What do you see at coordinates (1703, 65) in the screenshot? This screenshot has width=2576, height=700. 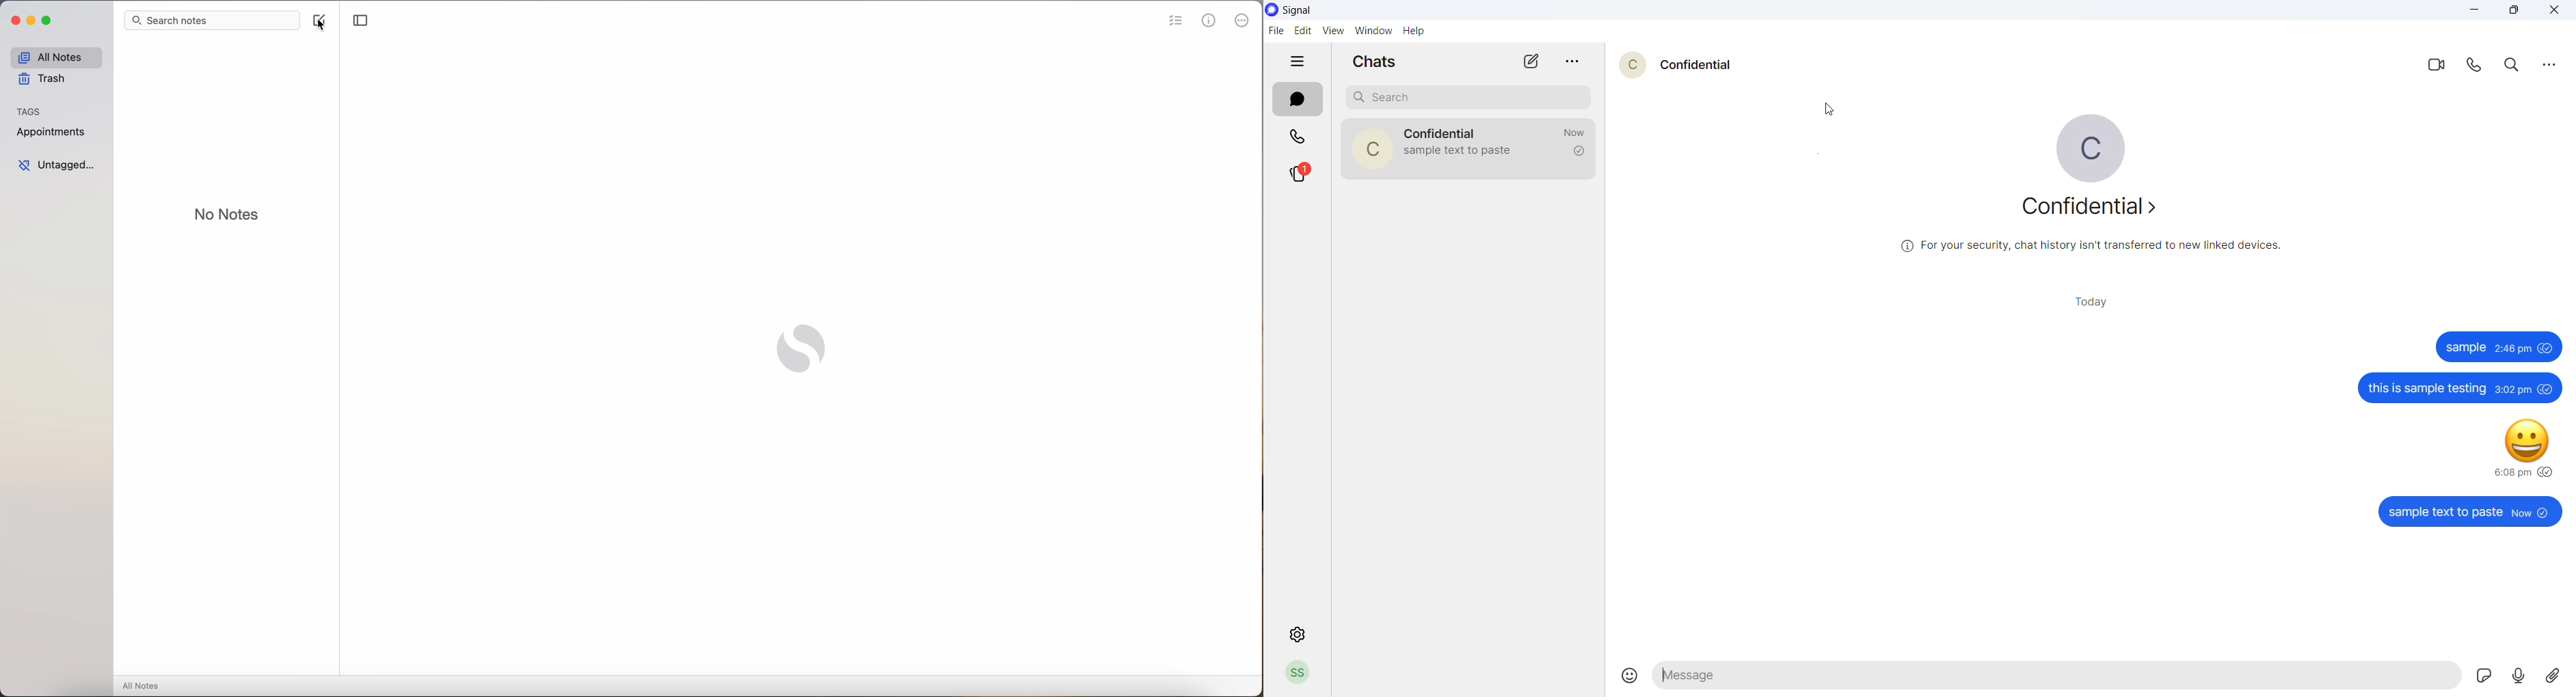 I see `contact name` at bounding box center [1703, 65].